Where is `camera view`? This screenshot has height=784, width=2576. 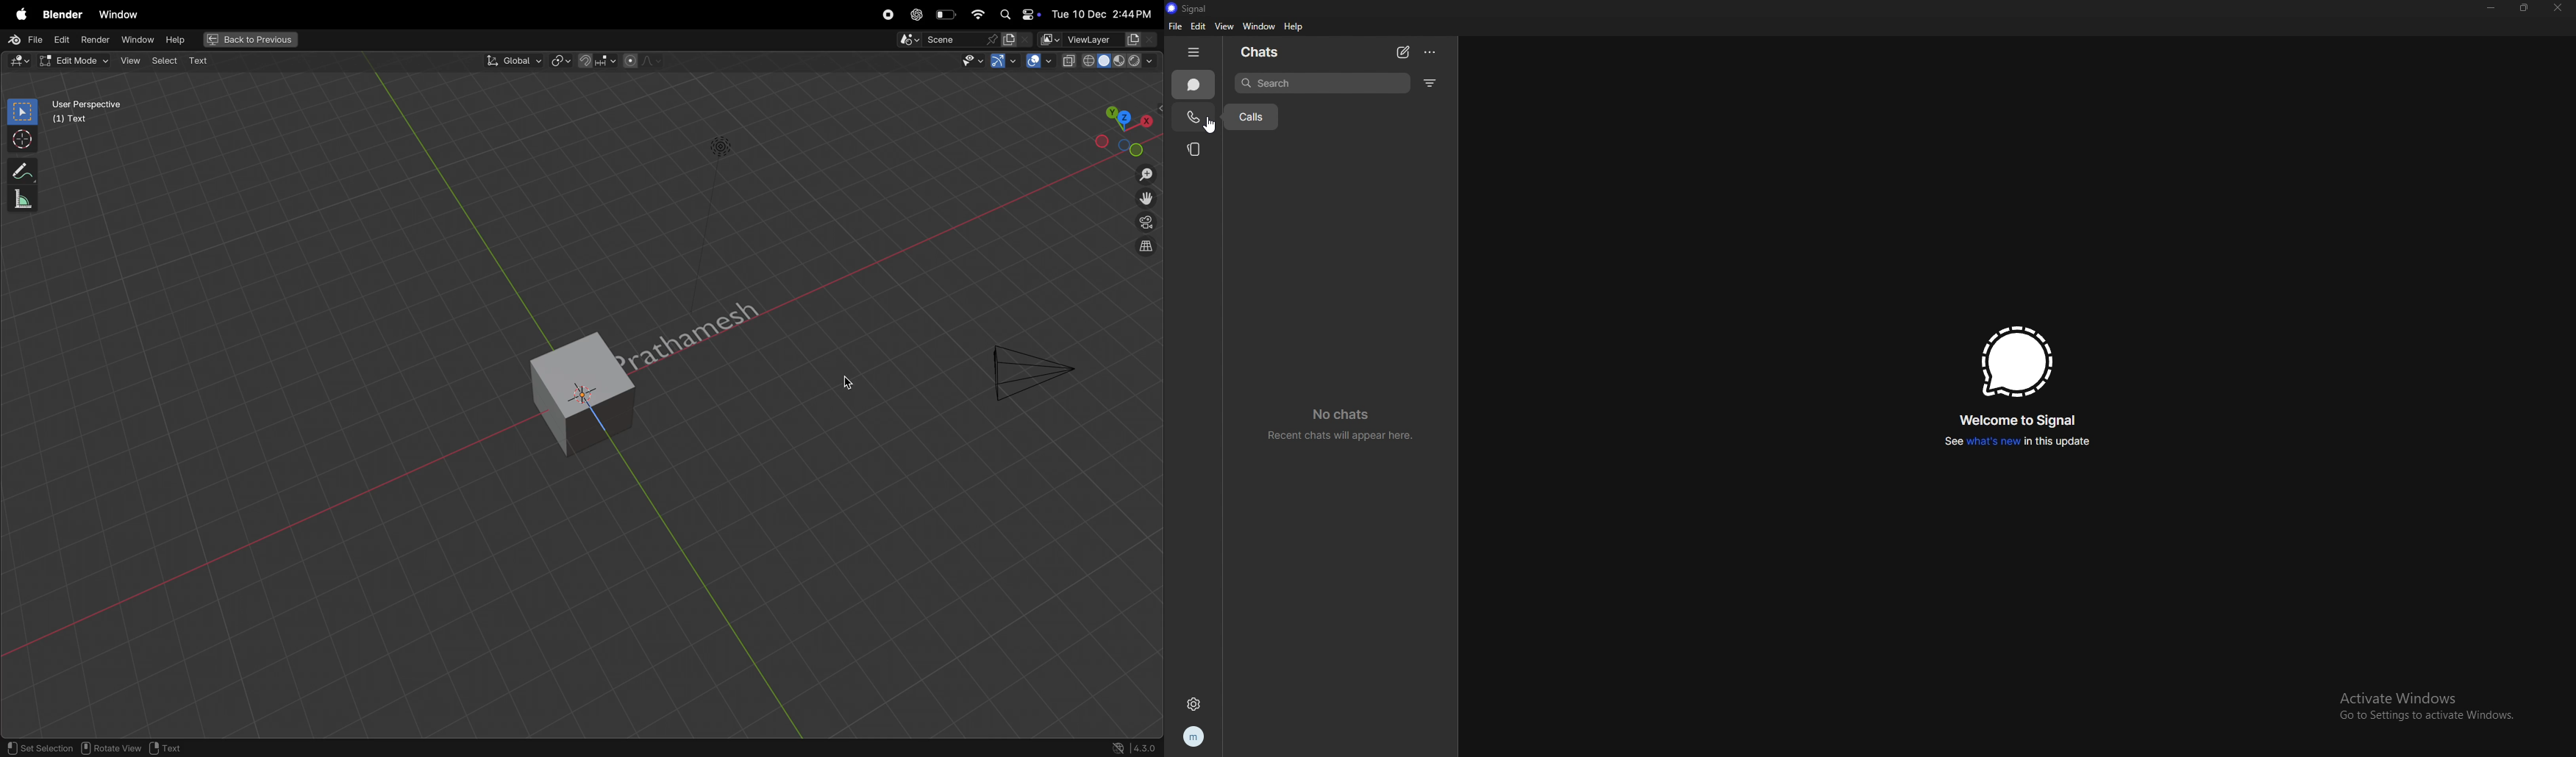
camera view is located at coordinates (1145, 226).